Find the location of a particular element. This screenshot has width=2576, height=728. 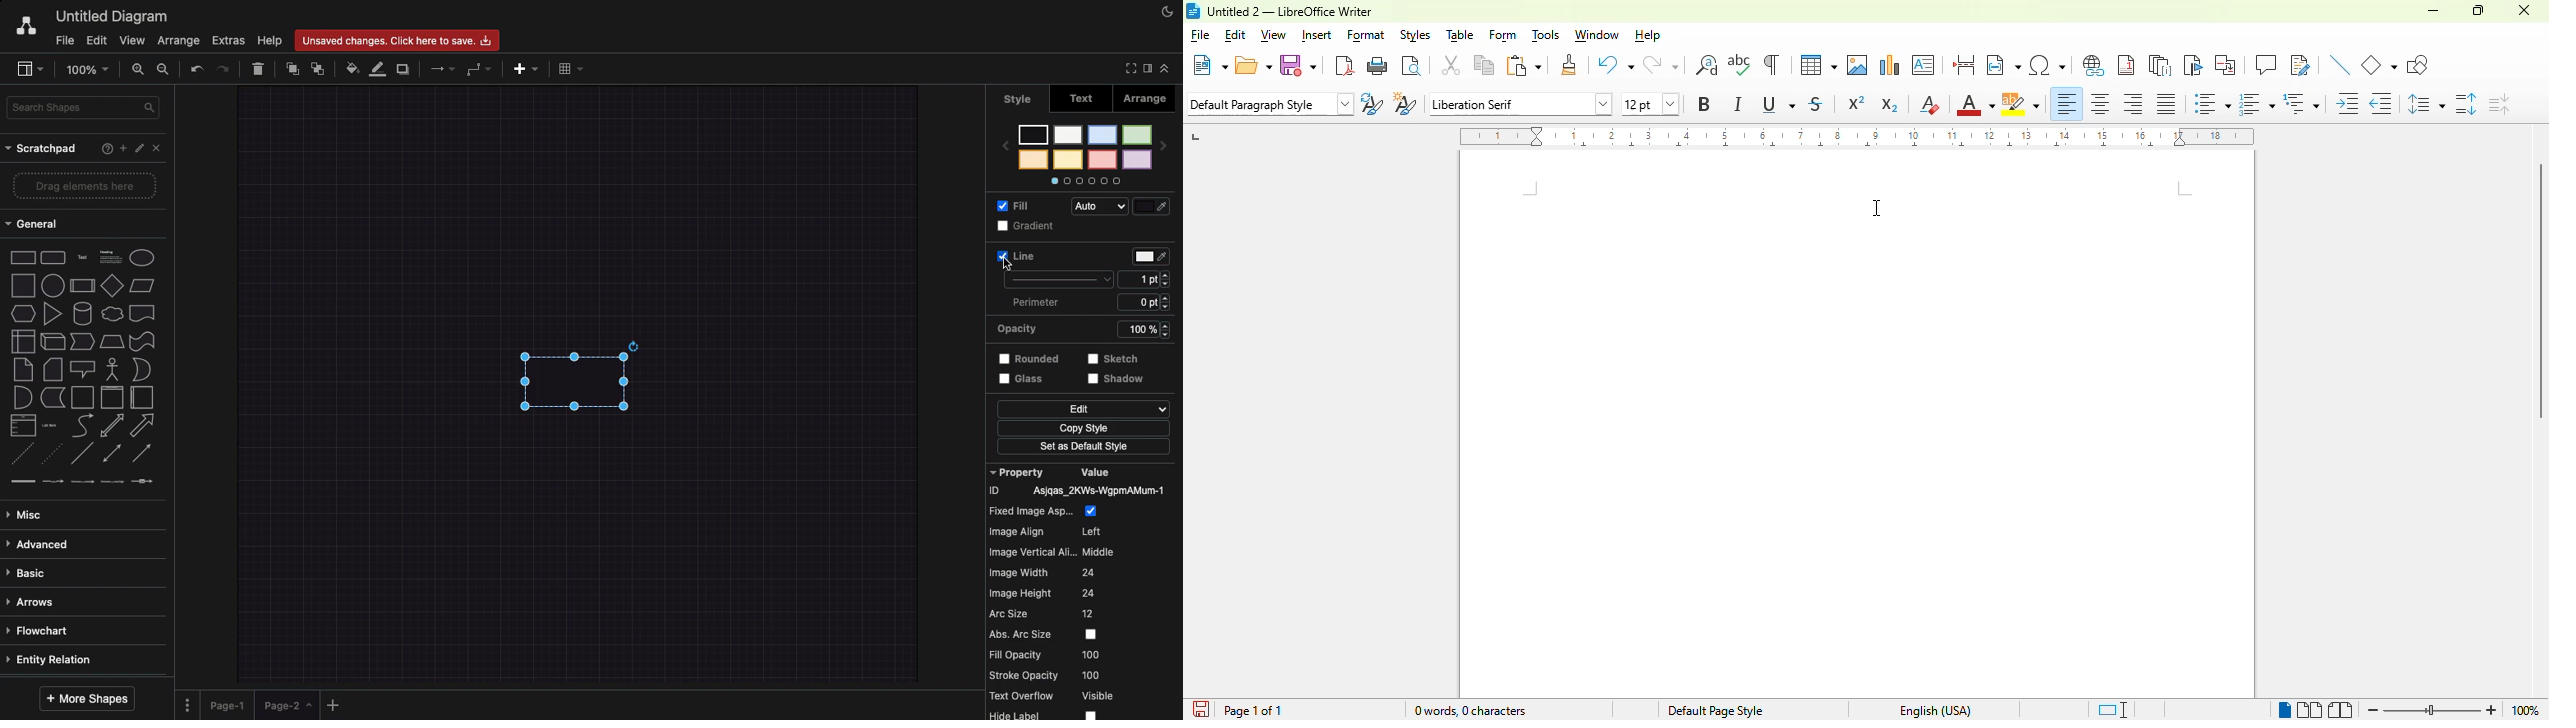

new style from selection is located at coordinates (1406, 103).